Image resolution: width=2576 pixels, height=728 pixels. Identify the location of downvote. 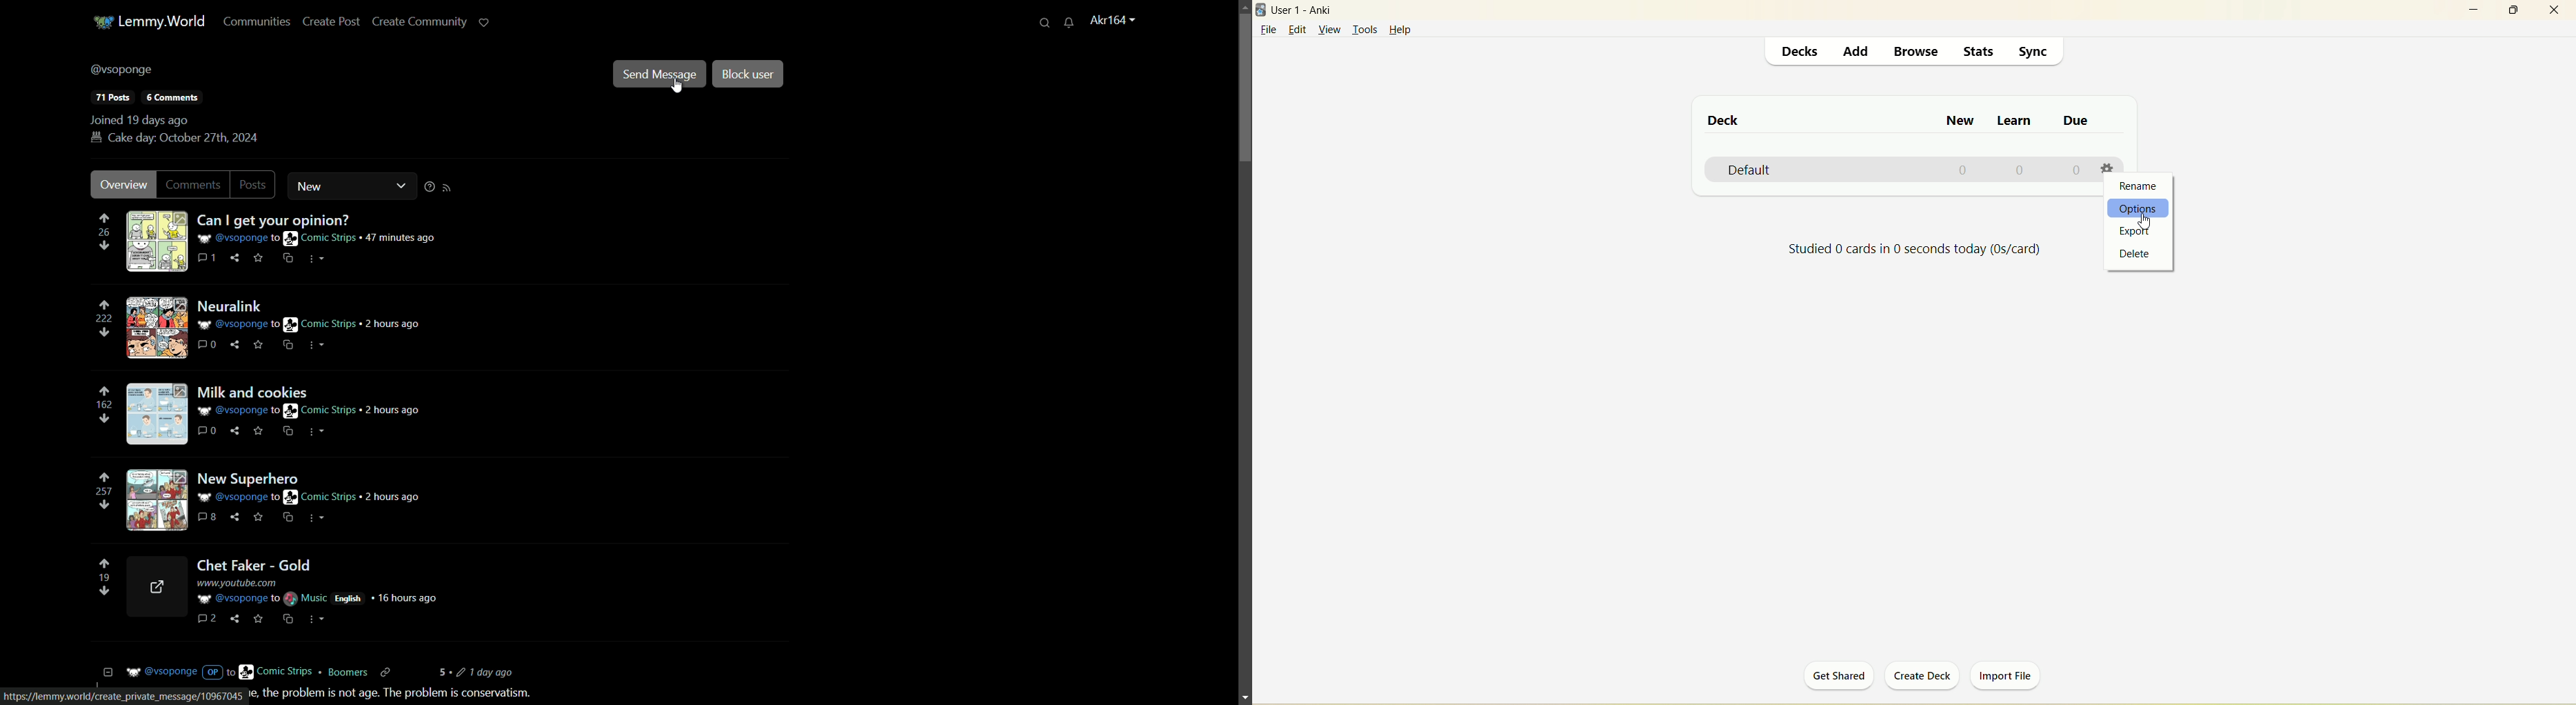
(100, 591).